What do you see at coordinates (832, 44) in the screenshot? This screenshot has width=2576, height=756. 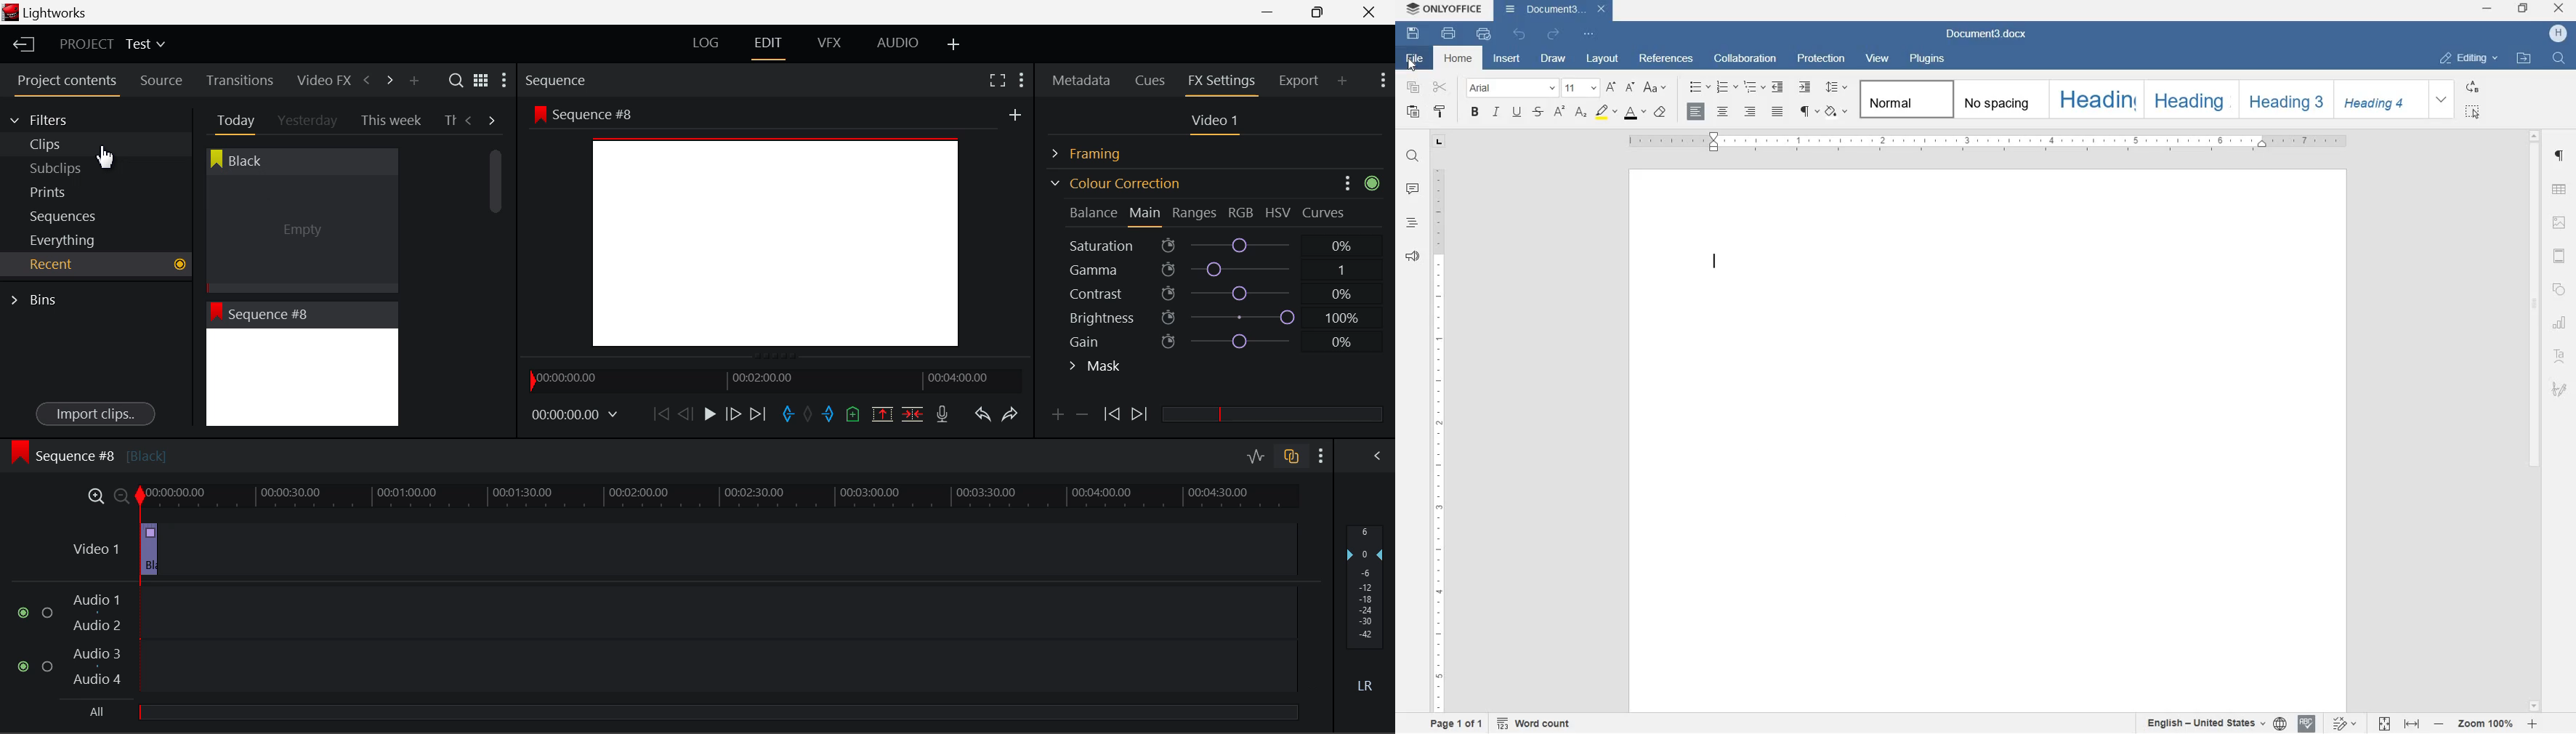 I see `VFX Layout` at bounding box center [832, 44].